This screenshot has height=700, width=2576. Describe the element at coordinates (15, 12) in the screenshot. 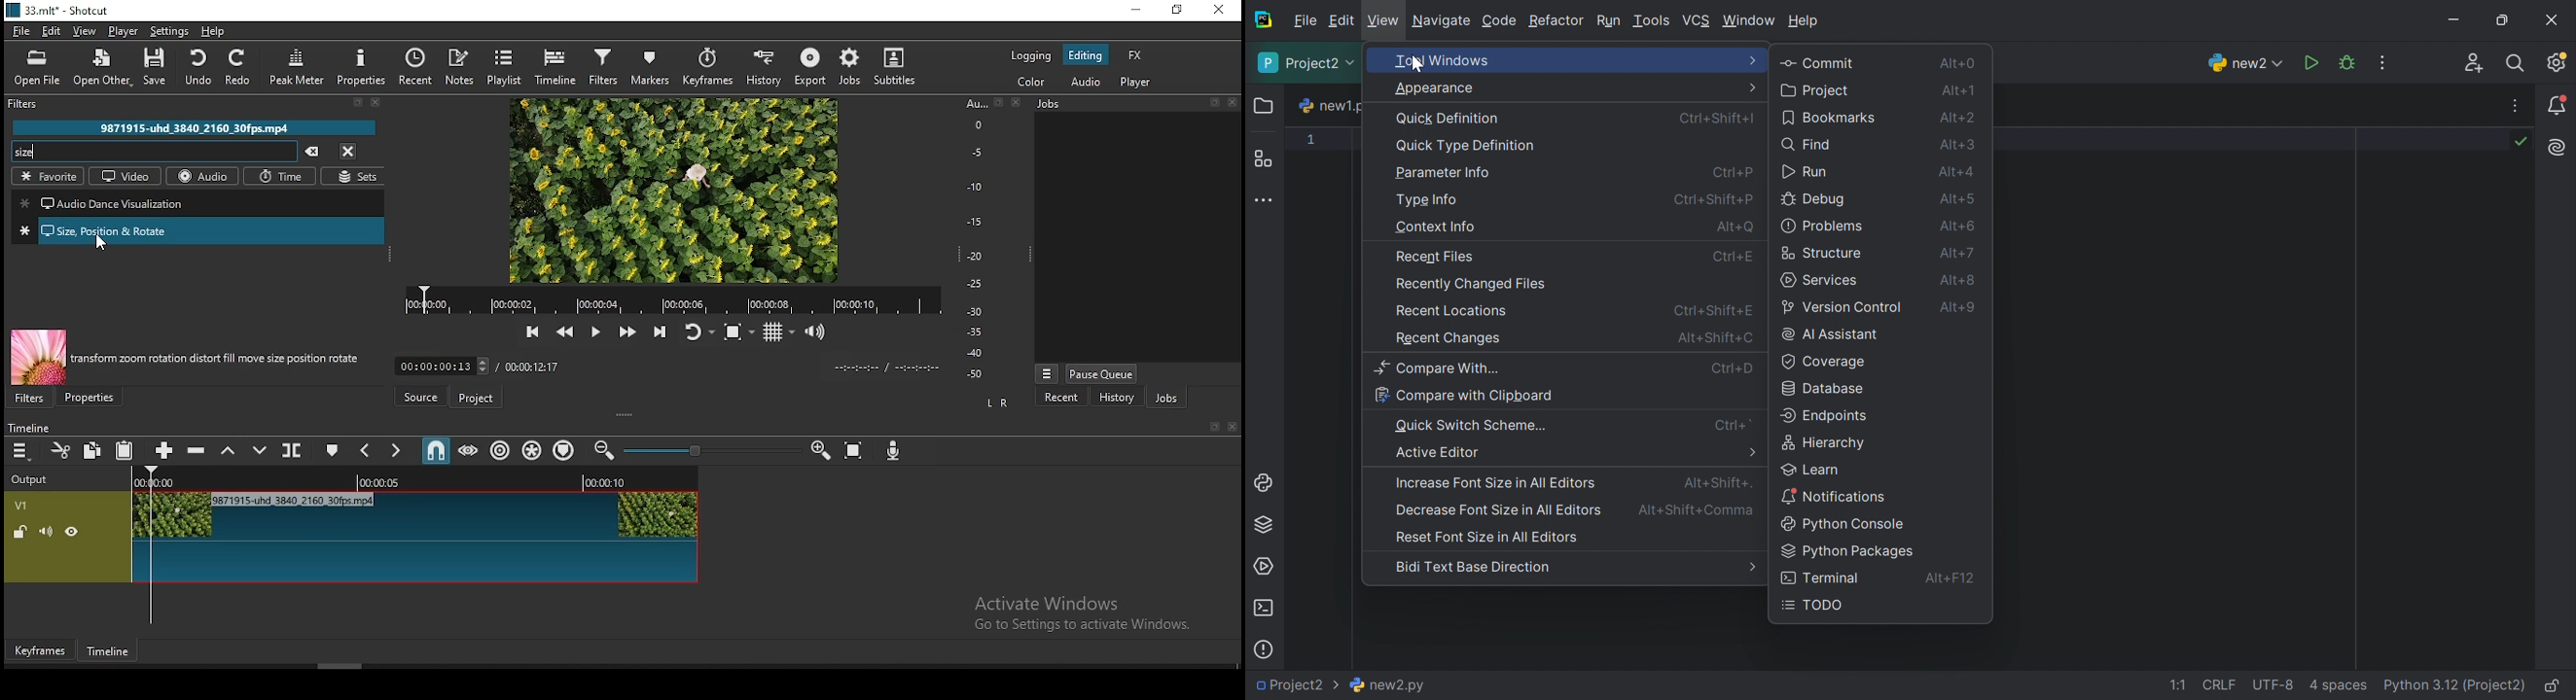

I see `logo` at that location.